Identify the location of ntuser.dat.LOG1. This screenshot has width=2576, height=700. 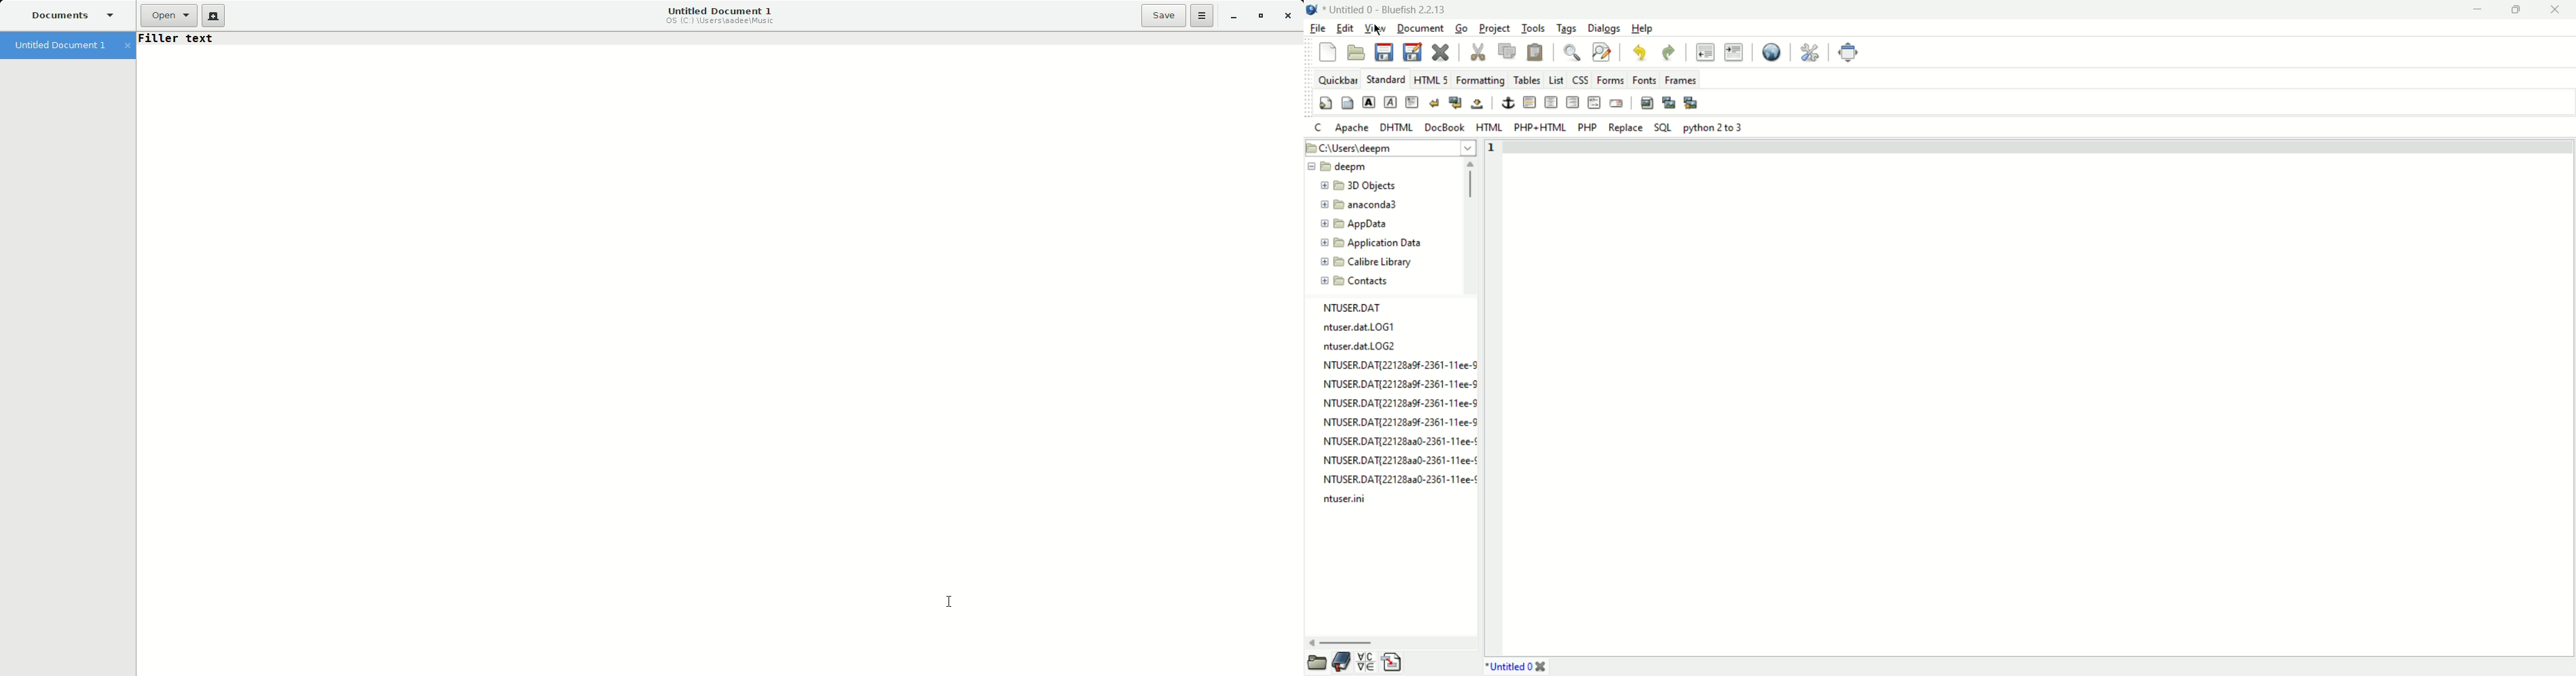
(1361, 327).